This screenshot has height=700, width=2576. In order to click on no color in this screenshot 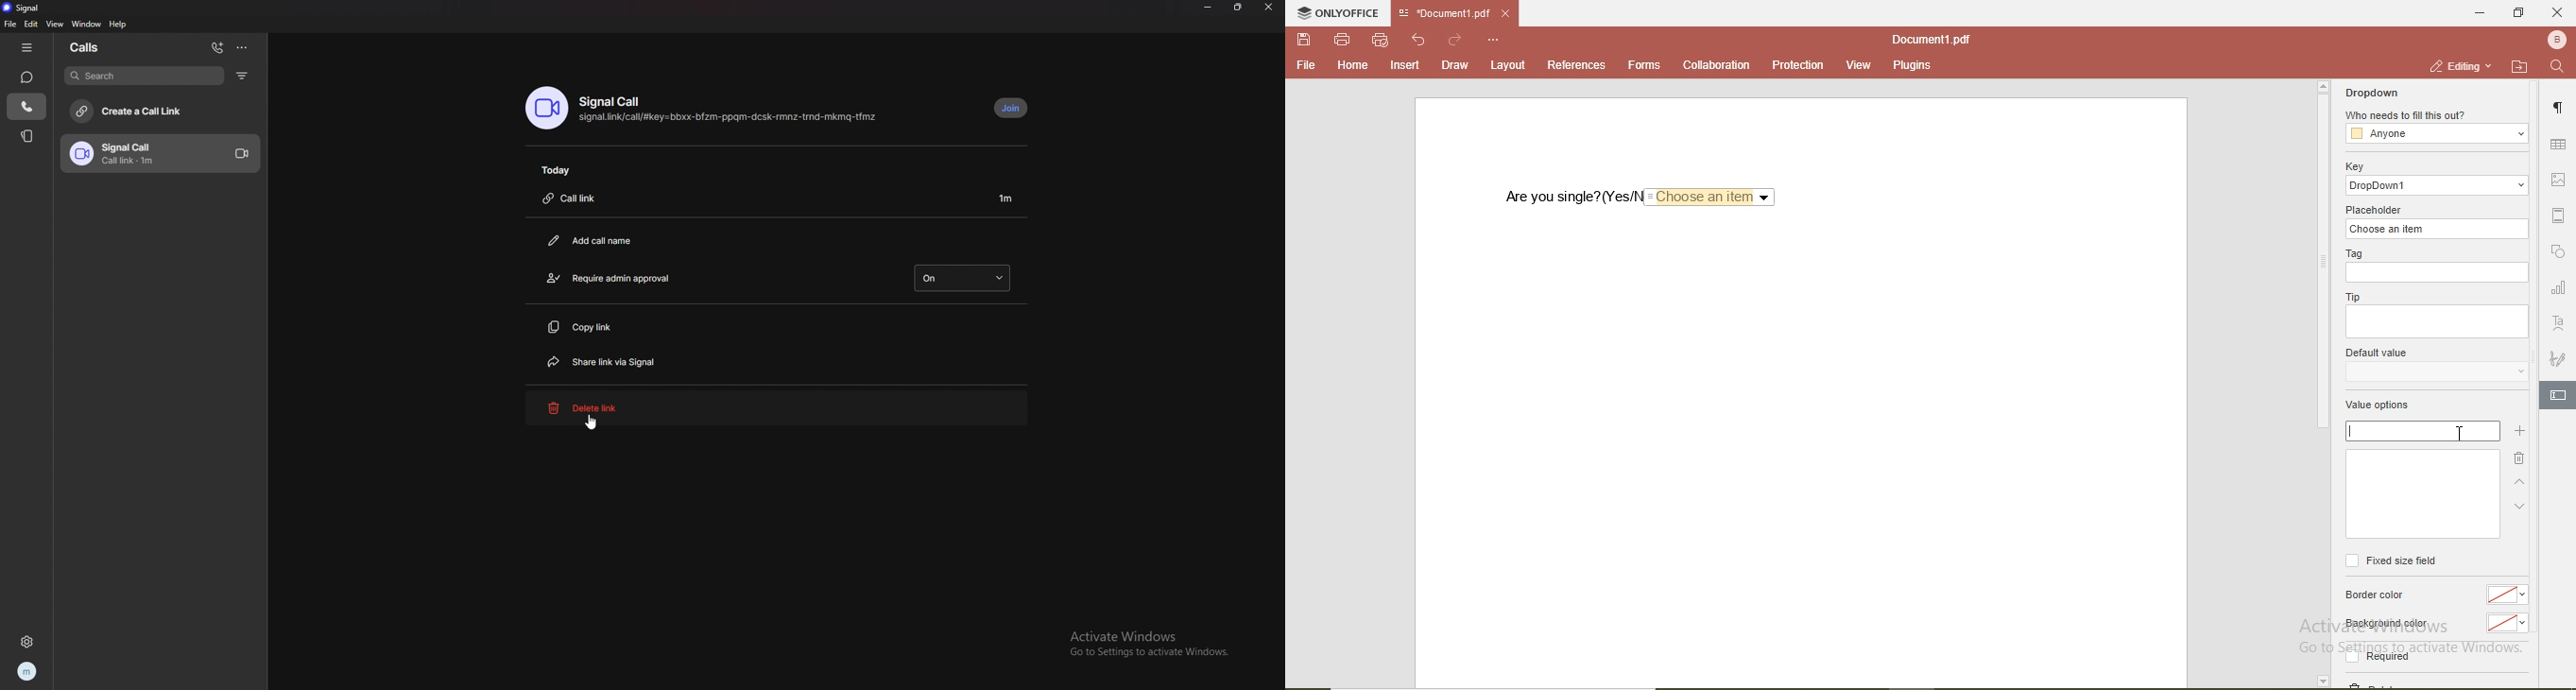, I will do `click(2505, 623)`.